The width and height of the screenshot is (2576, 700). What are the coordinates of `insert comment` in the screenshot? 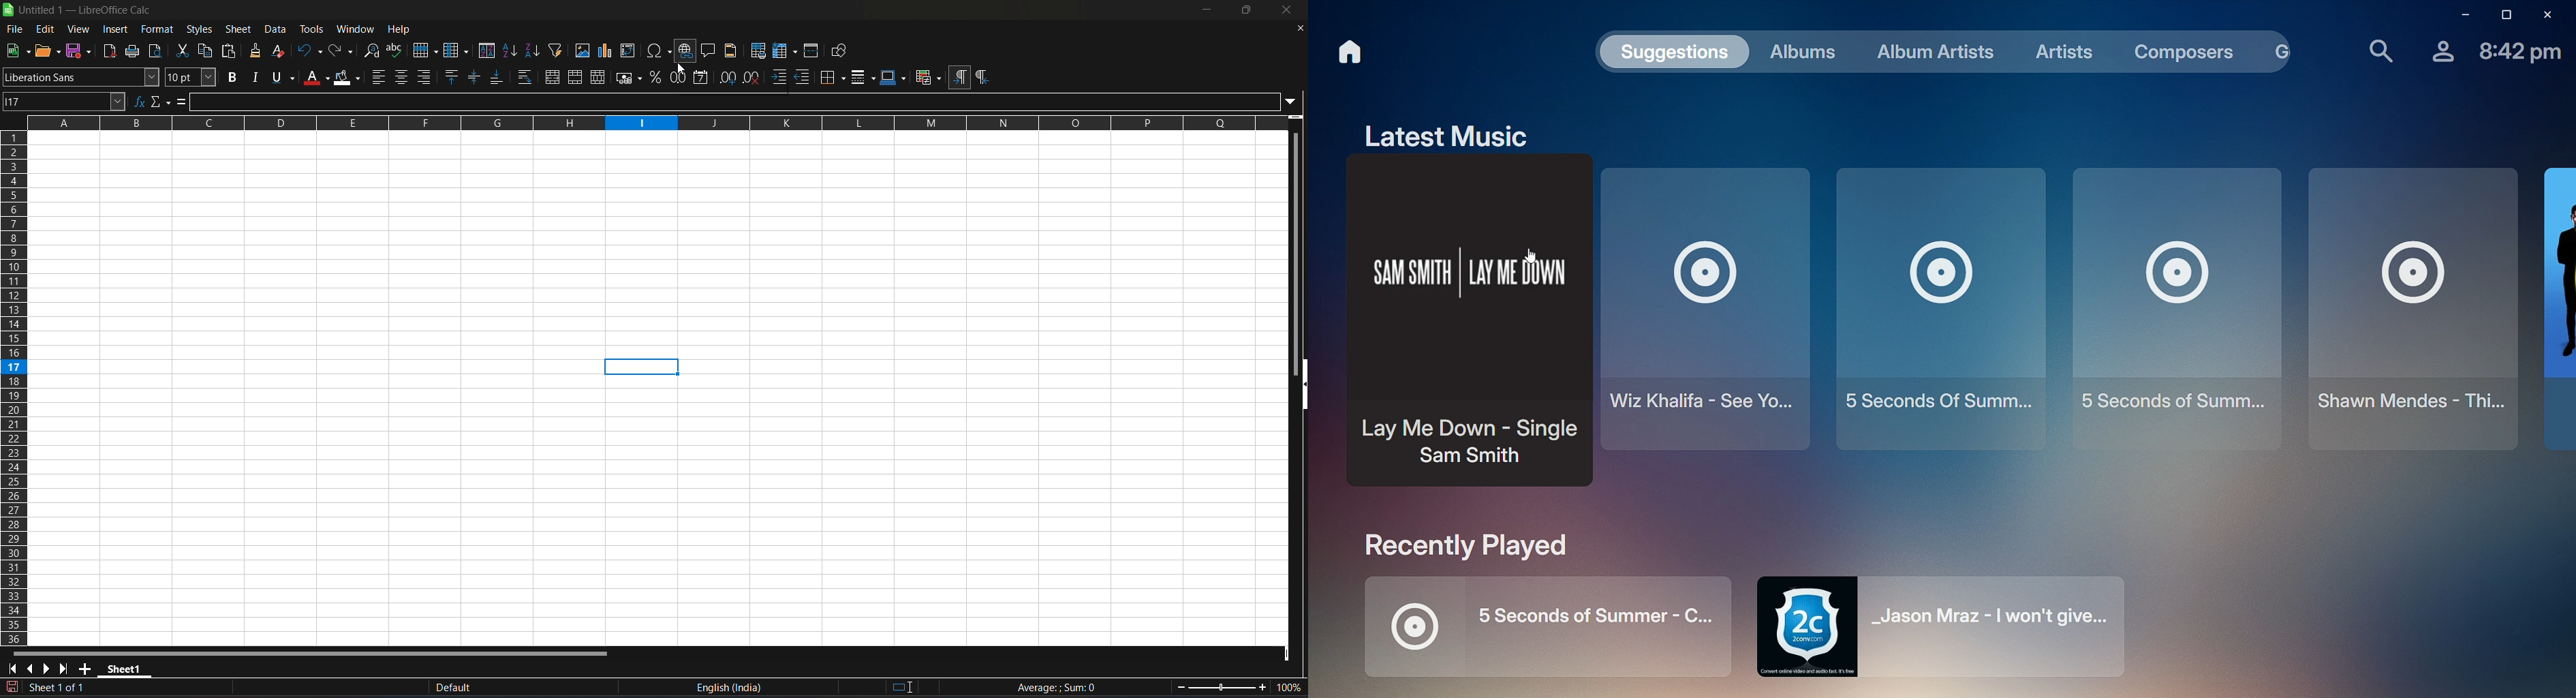 It's located at (709, 50).